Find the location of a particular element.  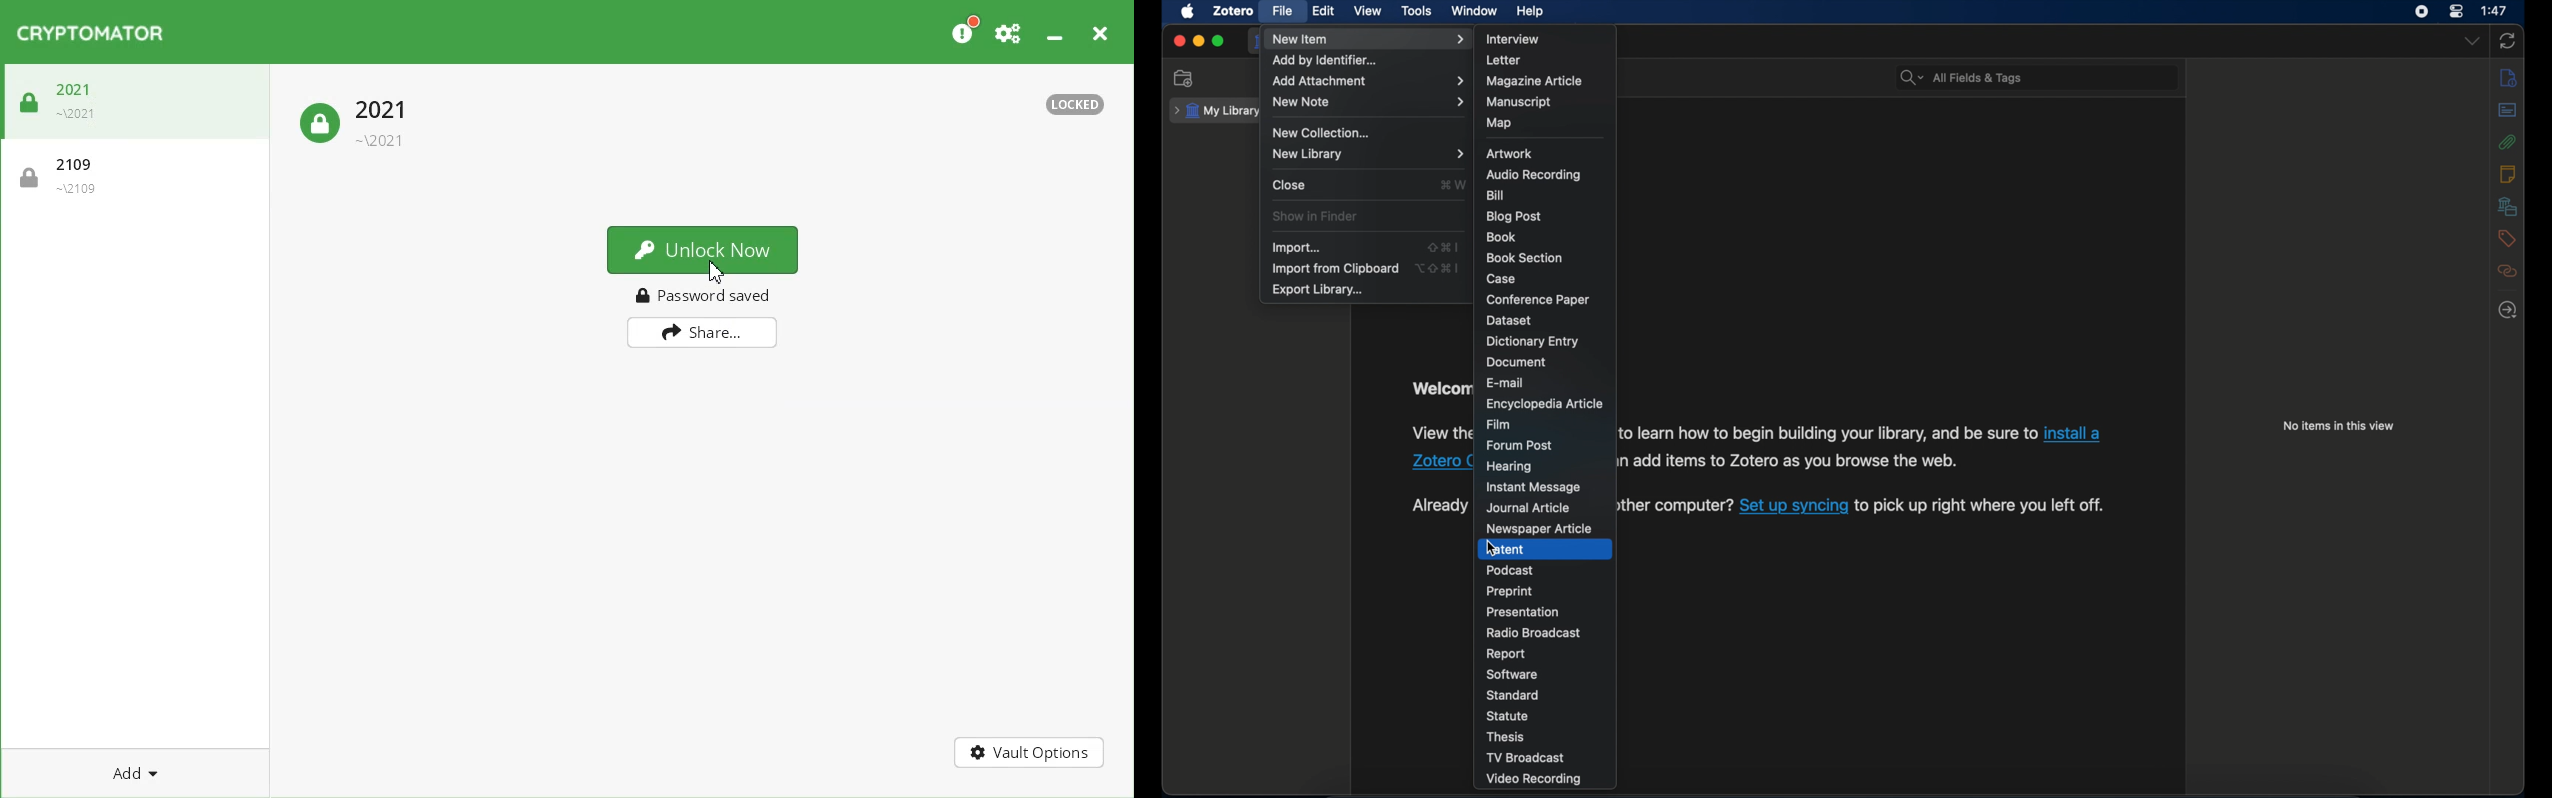

minimize is located at coordinates (1200, 41).